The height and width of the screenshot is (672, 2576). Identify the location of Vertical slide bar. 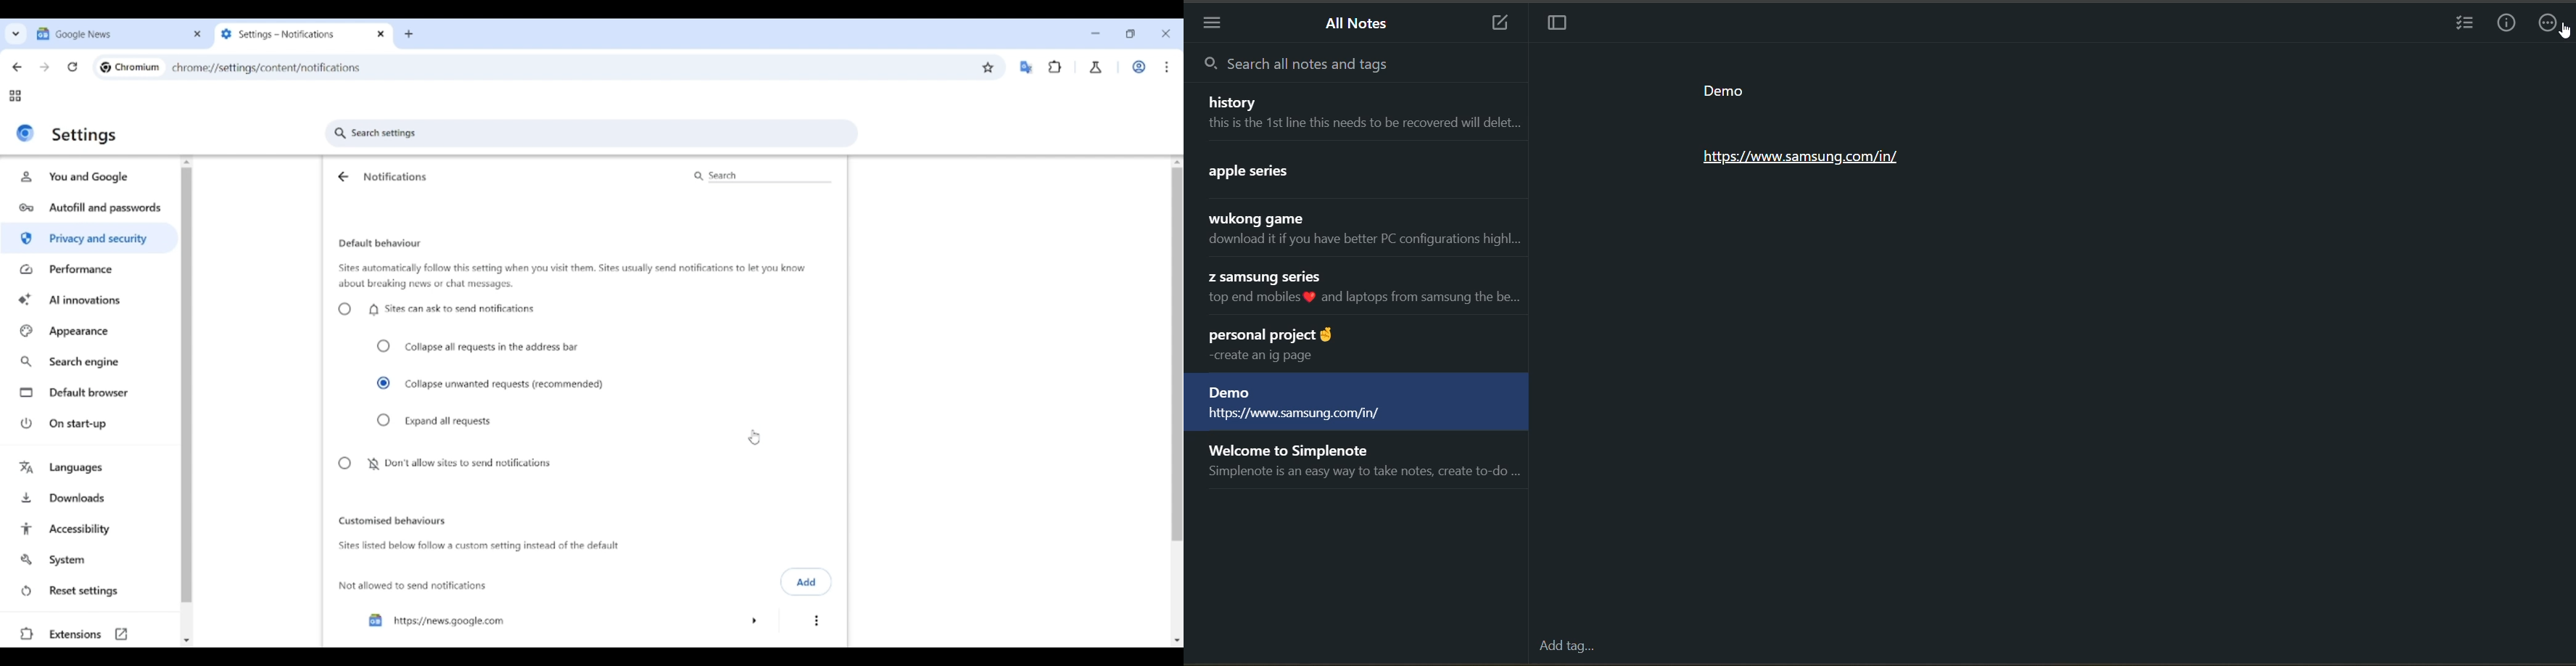
(1177, 294).